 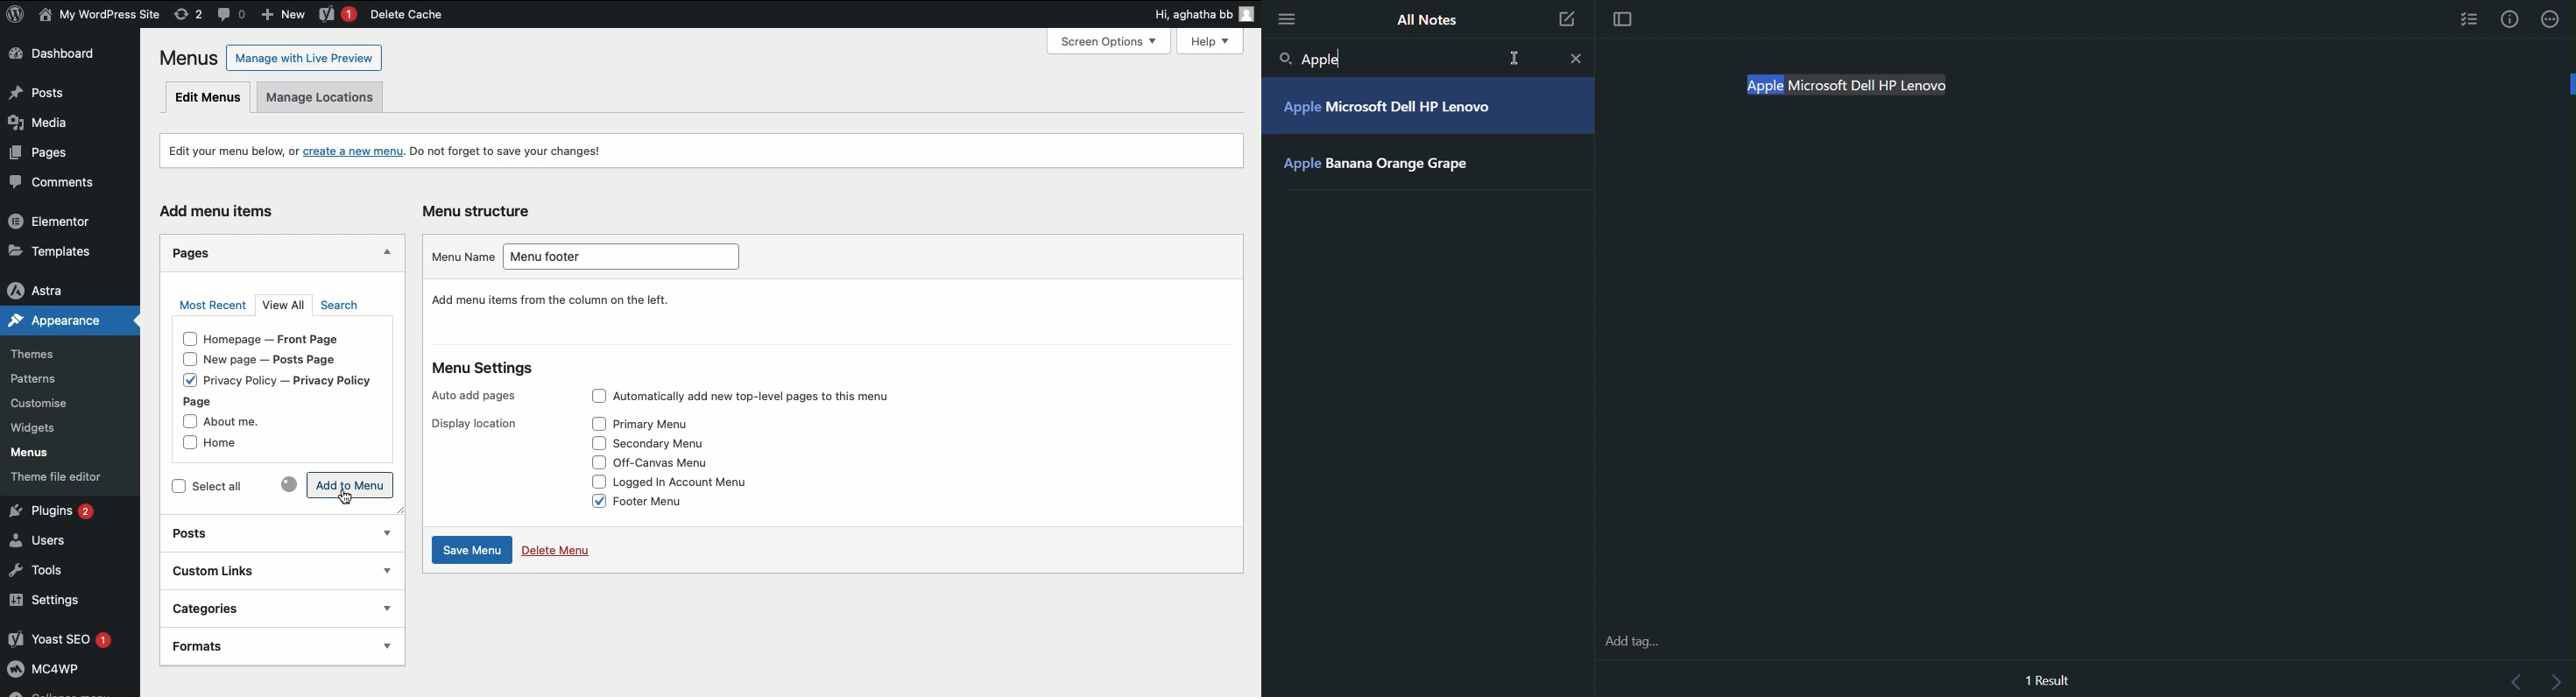 What do you see at coordinates (385, 570) in the screenshot?
I see `show` at bounding box center [385, 570].